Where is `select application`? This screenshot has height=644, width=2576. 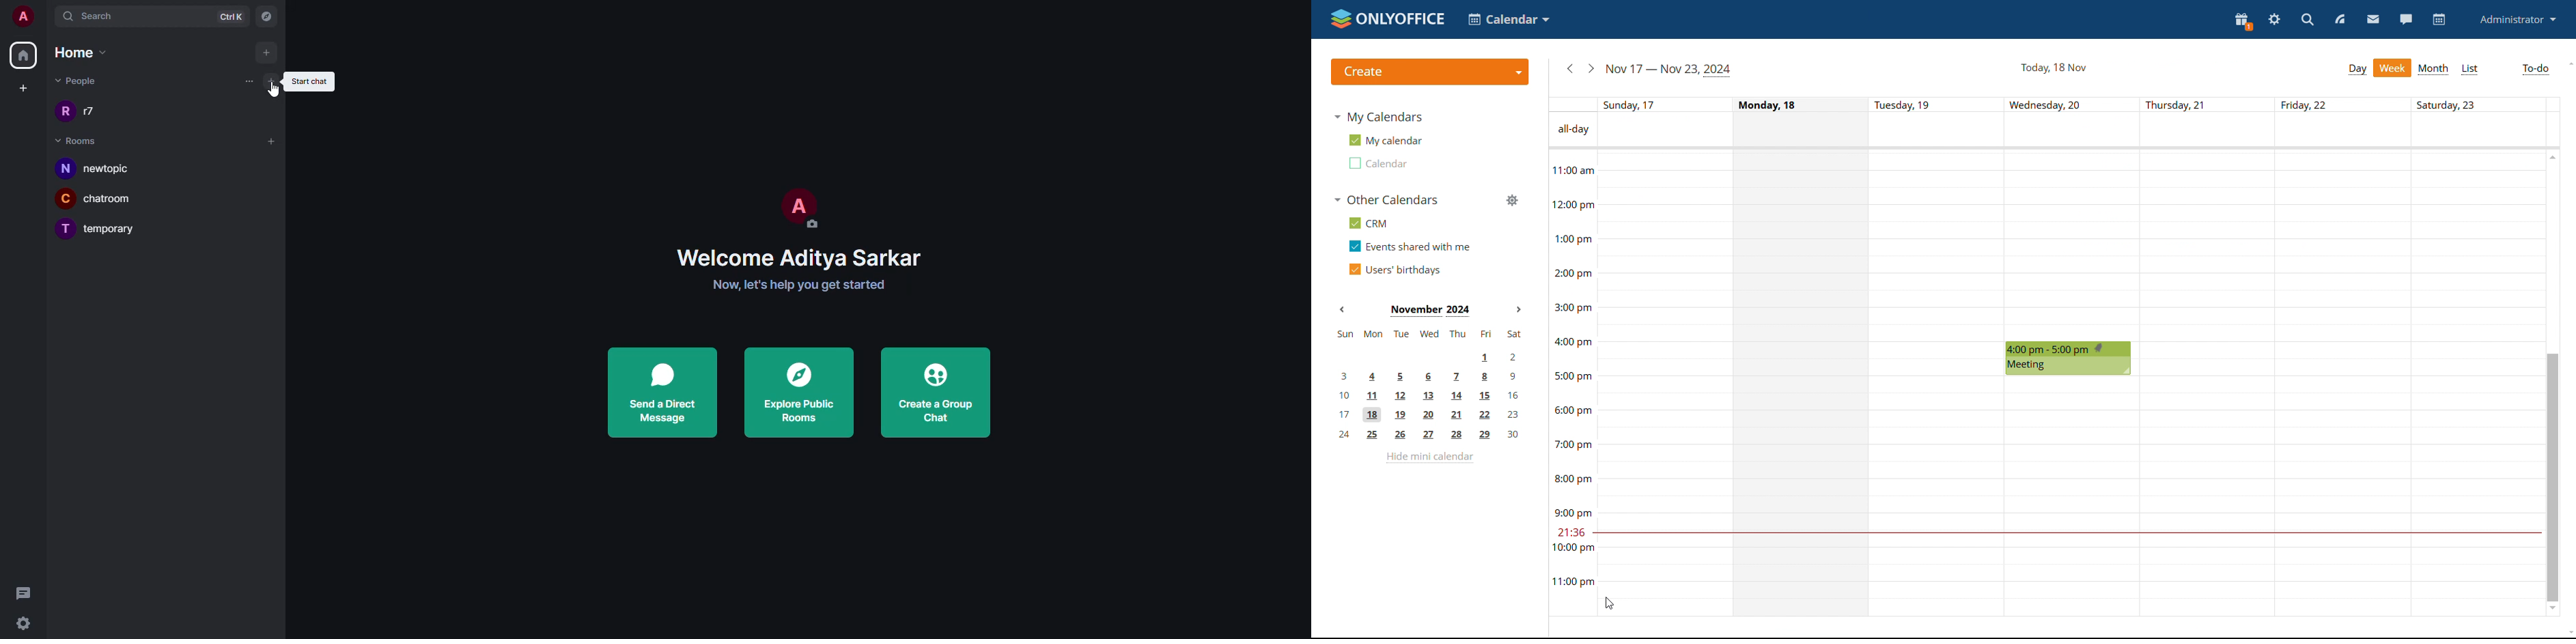
select application is located at coordinates (1508, 19).